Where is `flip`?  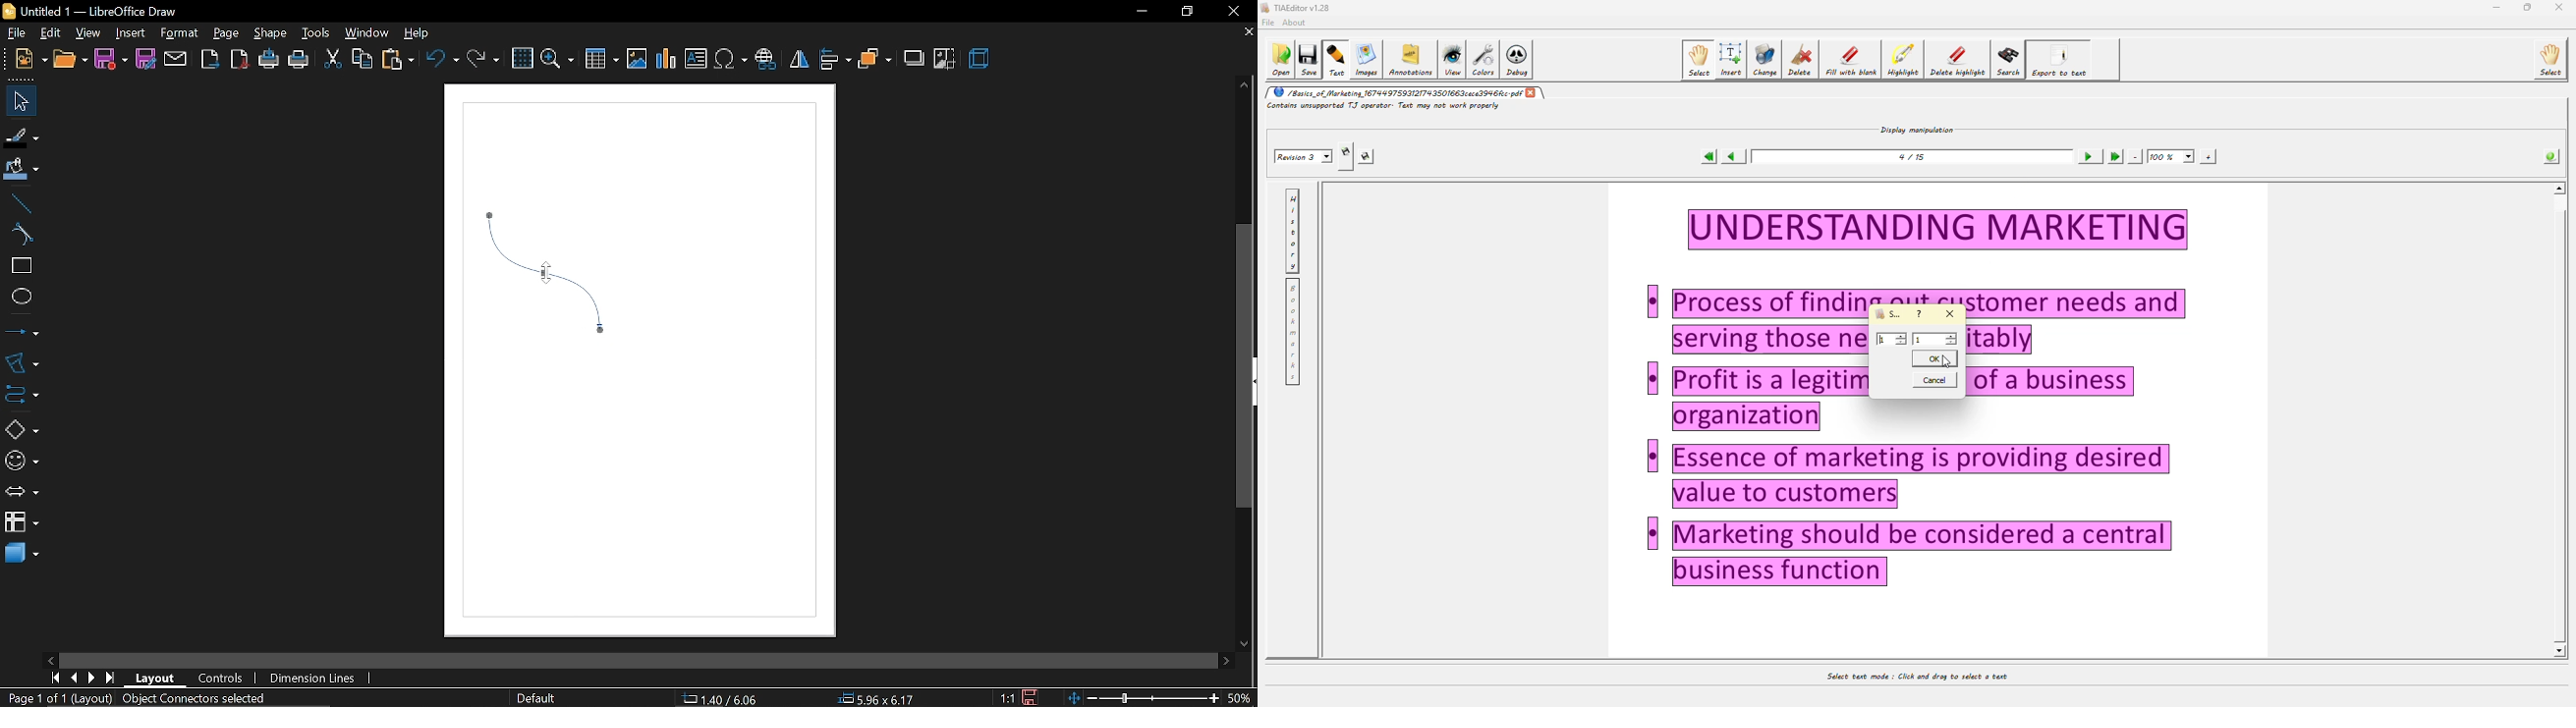 flip is located at coordinates (798, 60).